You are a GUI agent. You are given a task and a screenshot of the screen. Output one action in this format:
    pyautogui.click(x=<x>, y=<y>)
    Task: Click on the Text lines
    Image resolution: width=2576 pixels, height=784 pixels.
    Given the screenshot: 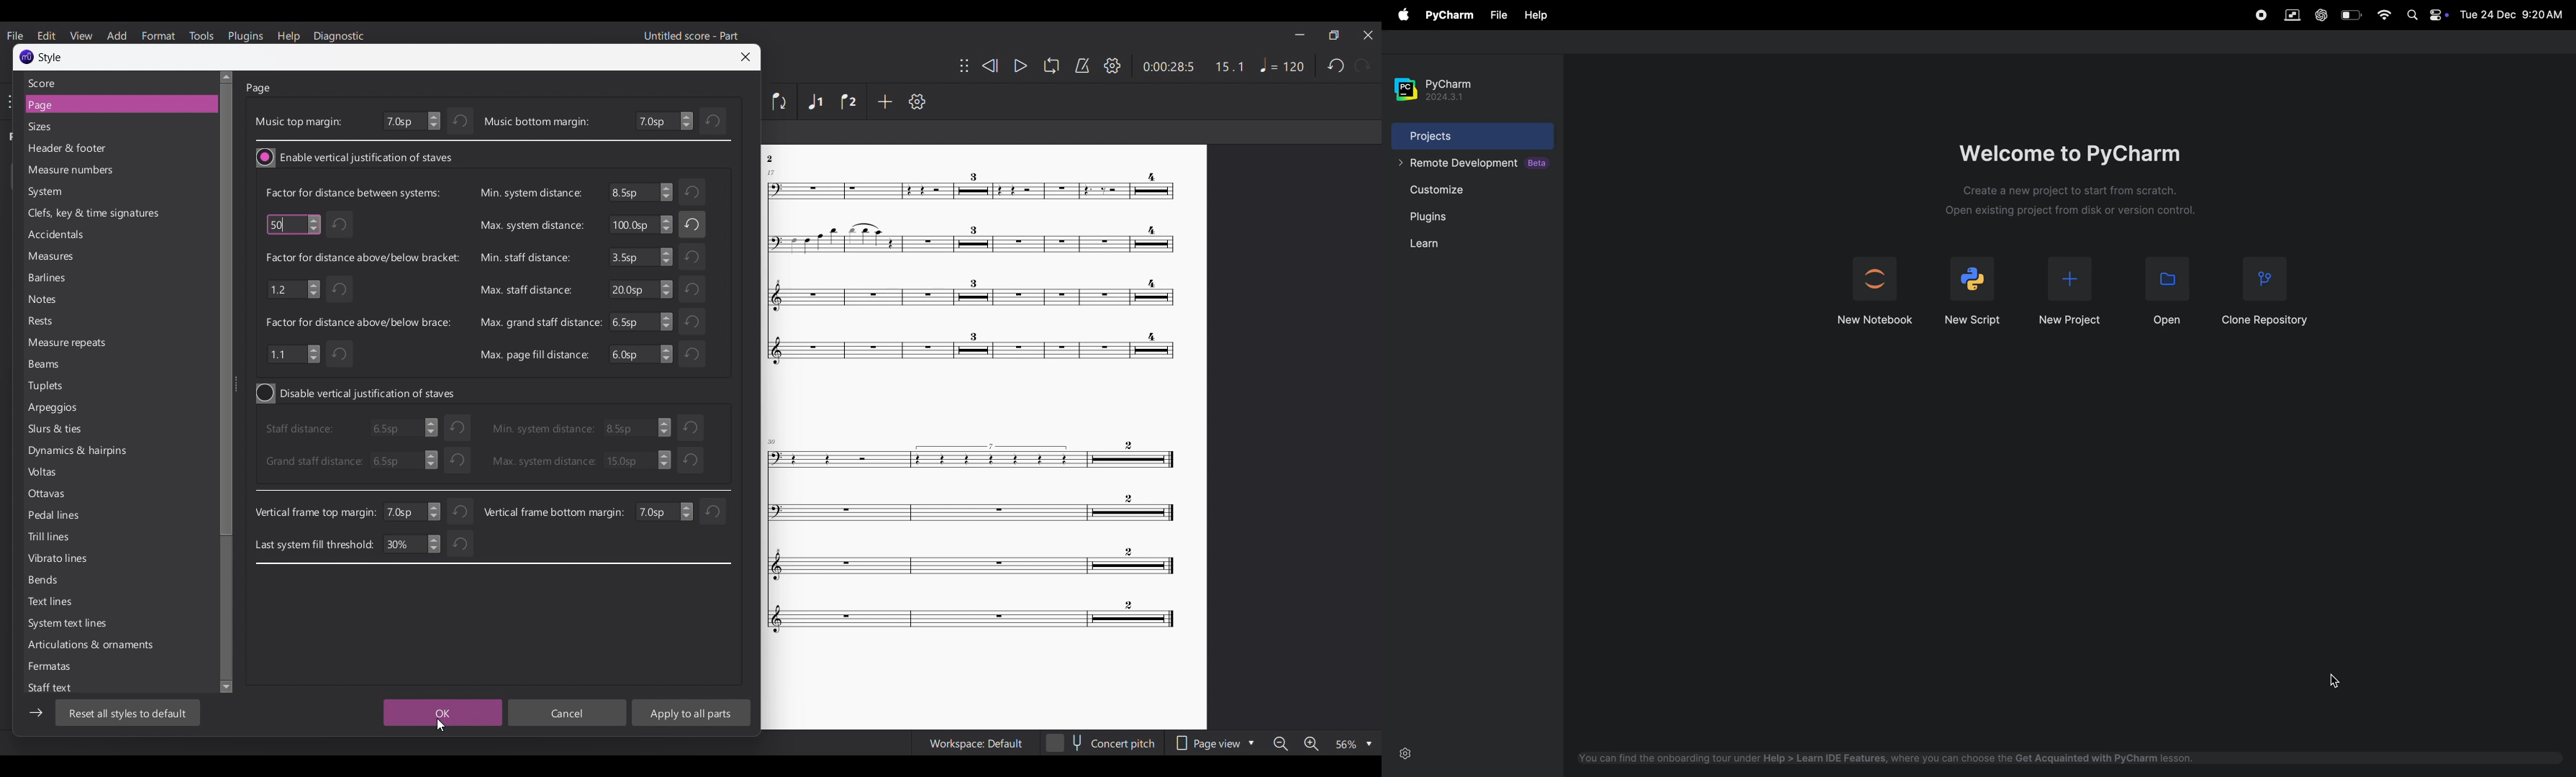 What is the action you would take?
    pyautogui.click(x=75, y=603)
    